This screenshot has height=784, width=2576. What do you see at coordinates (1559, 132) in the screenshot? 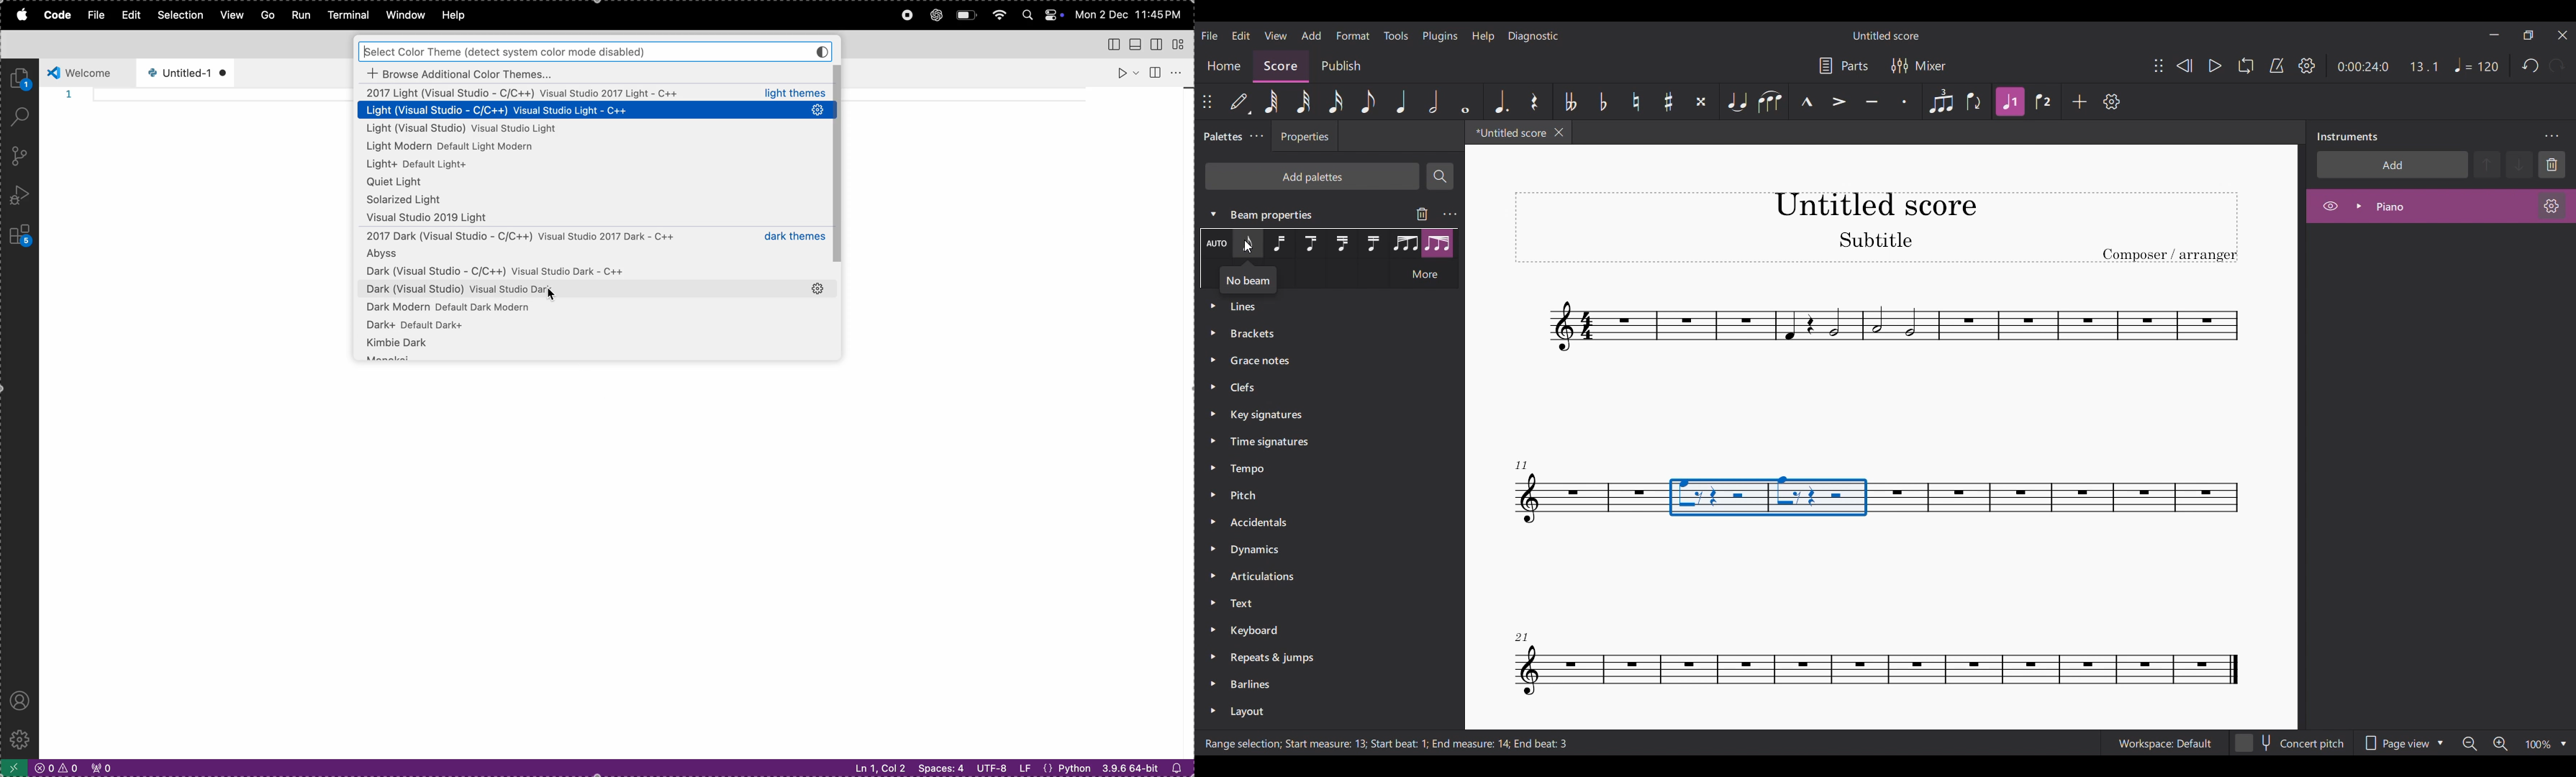
I see `Close tab` at bounding box center [1559, 132].